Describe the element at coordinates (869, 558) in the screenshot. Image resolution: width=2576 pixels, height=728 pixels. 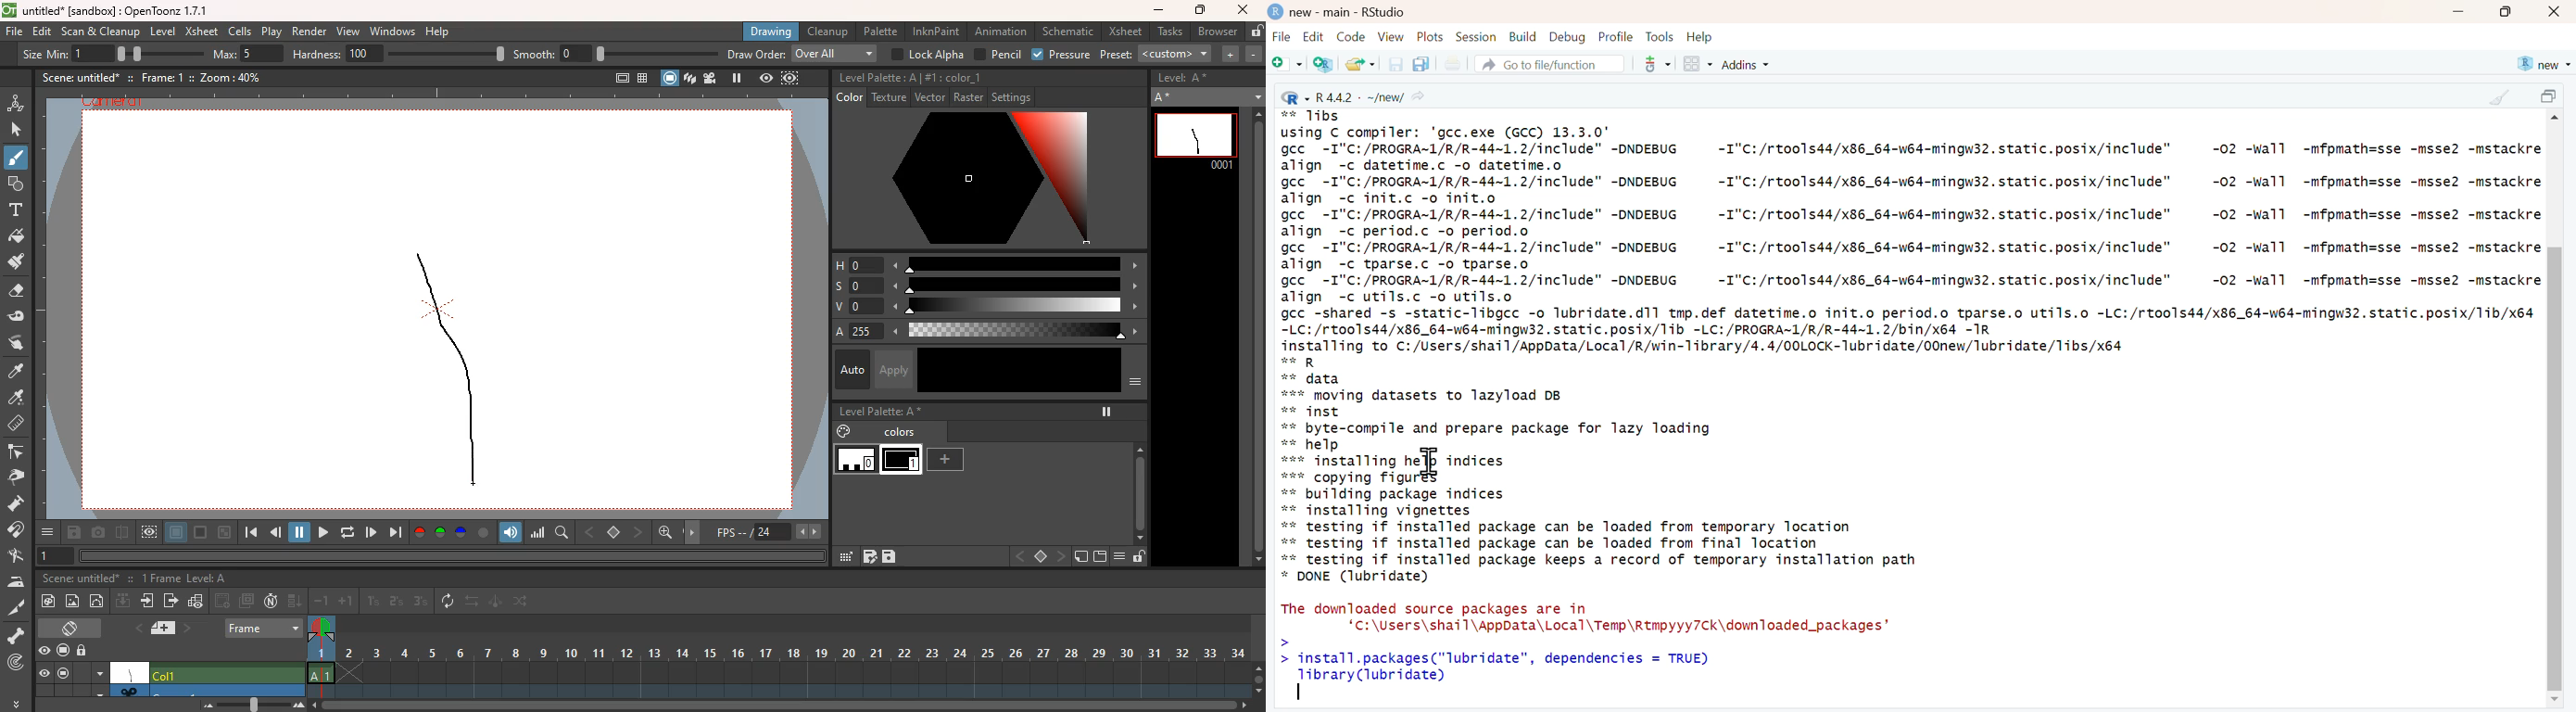
I see `grid` at that location.